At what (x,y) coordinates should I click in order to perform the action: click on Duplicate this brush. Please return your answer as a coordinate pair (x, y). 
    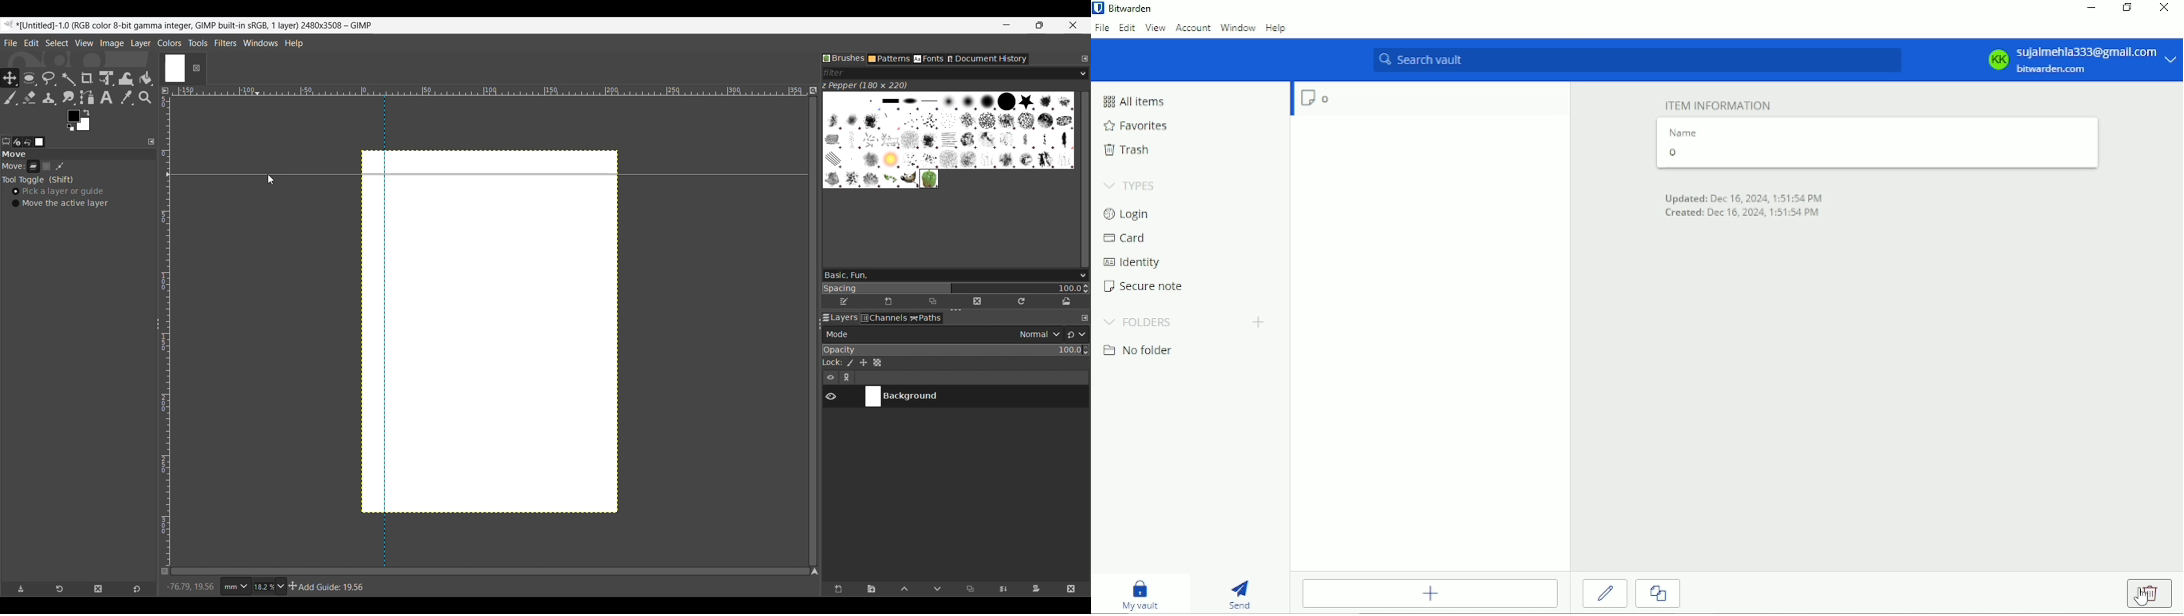
    Looking at the image, I should click on (933, 302).